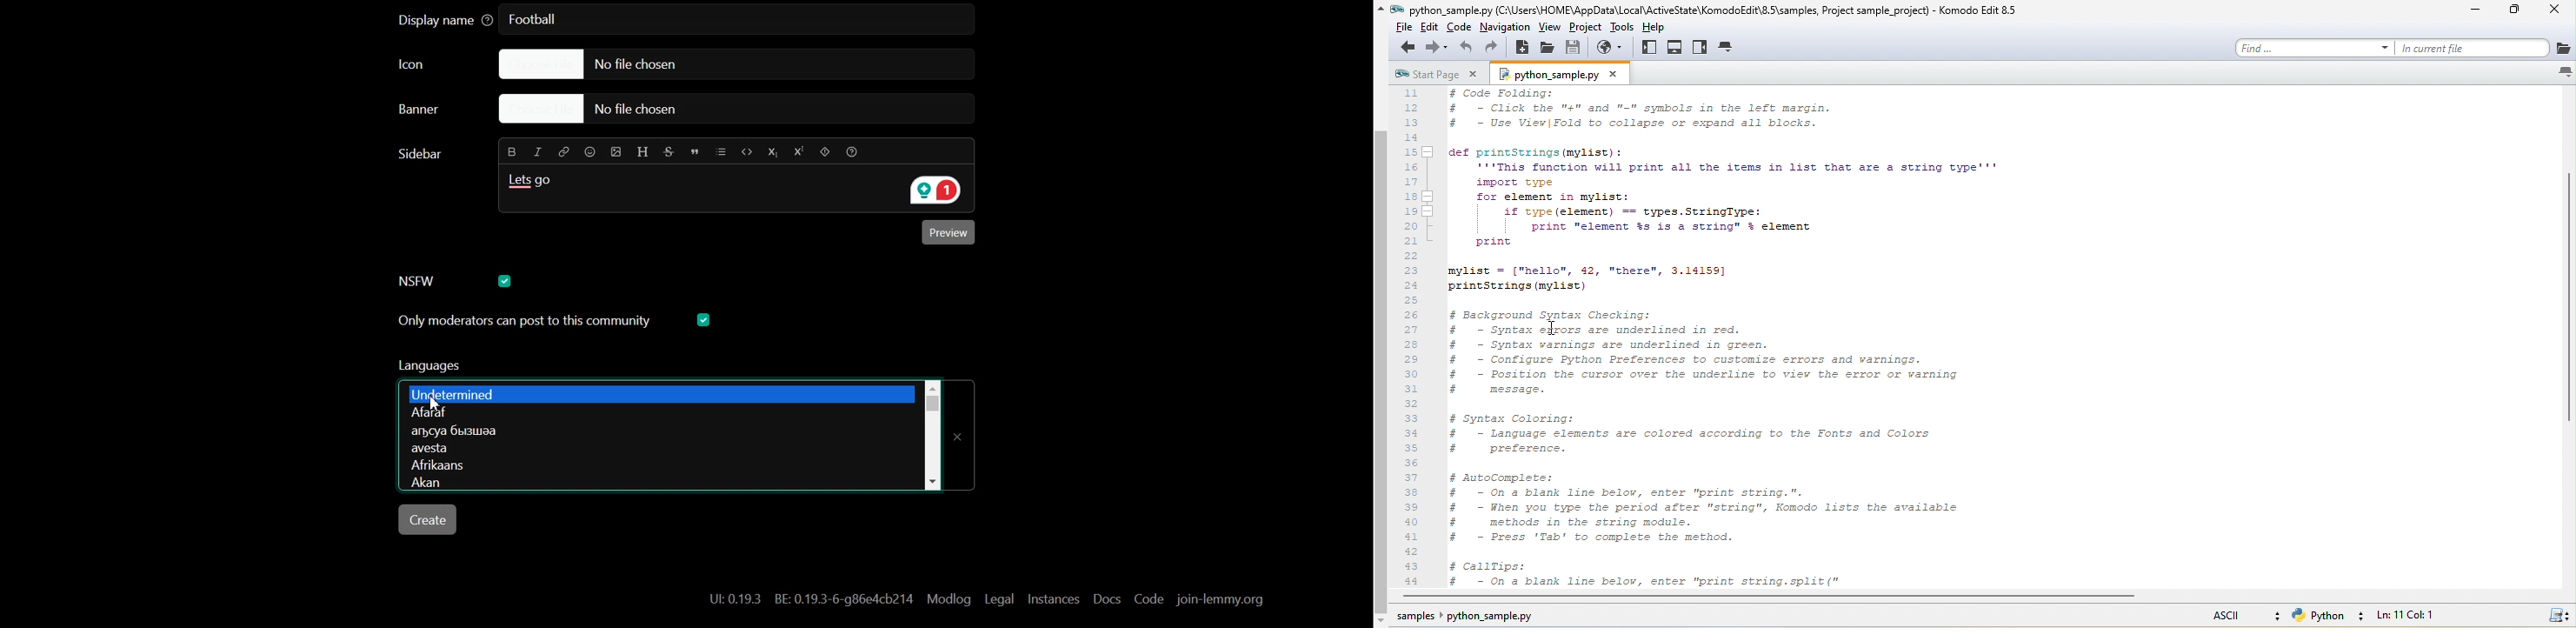  Describe the element at coordinates (811, 599) in the screenshot. I see `Text` at that location.